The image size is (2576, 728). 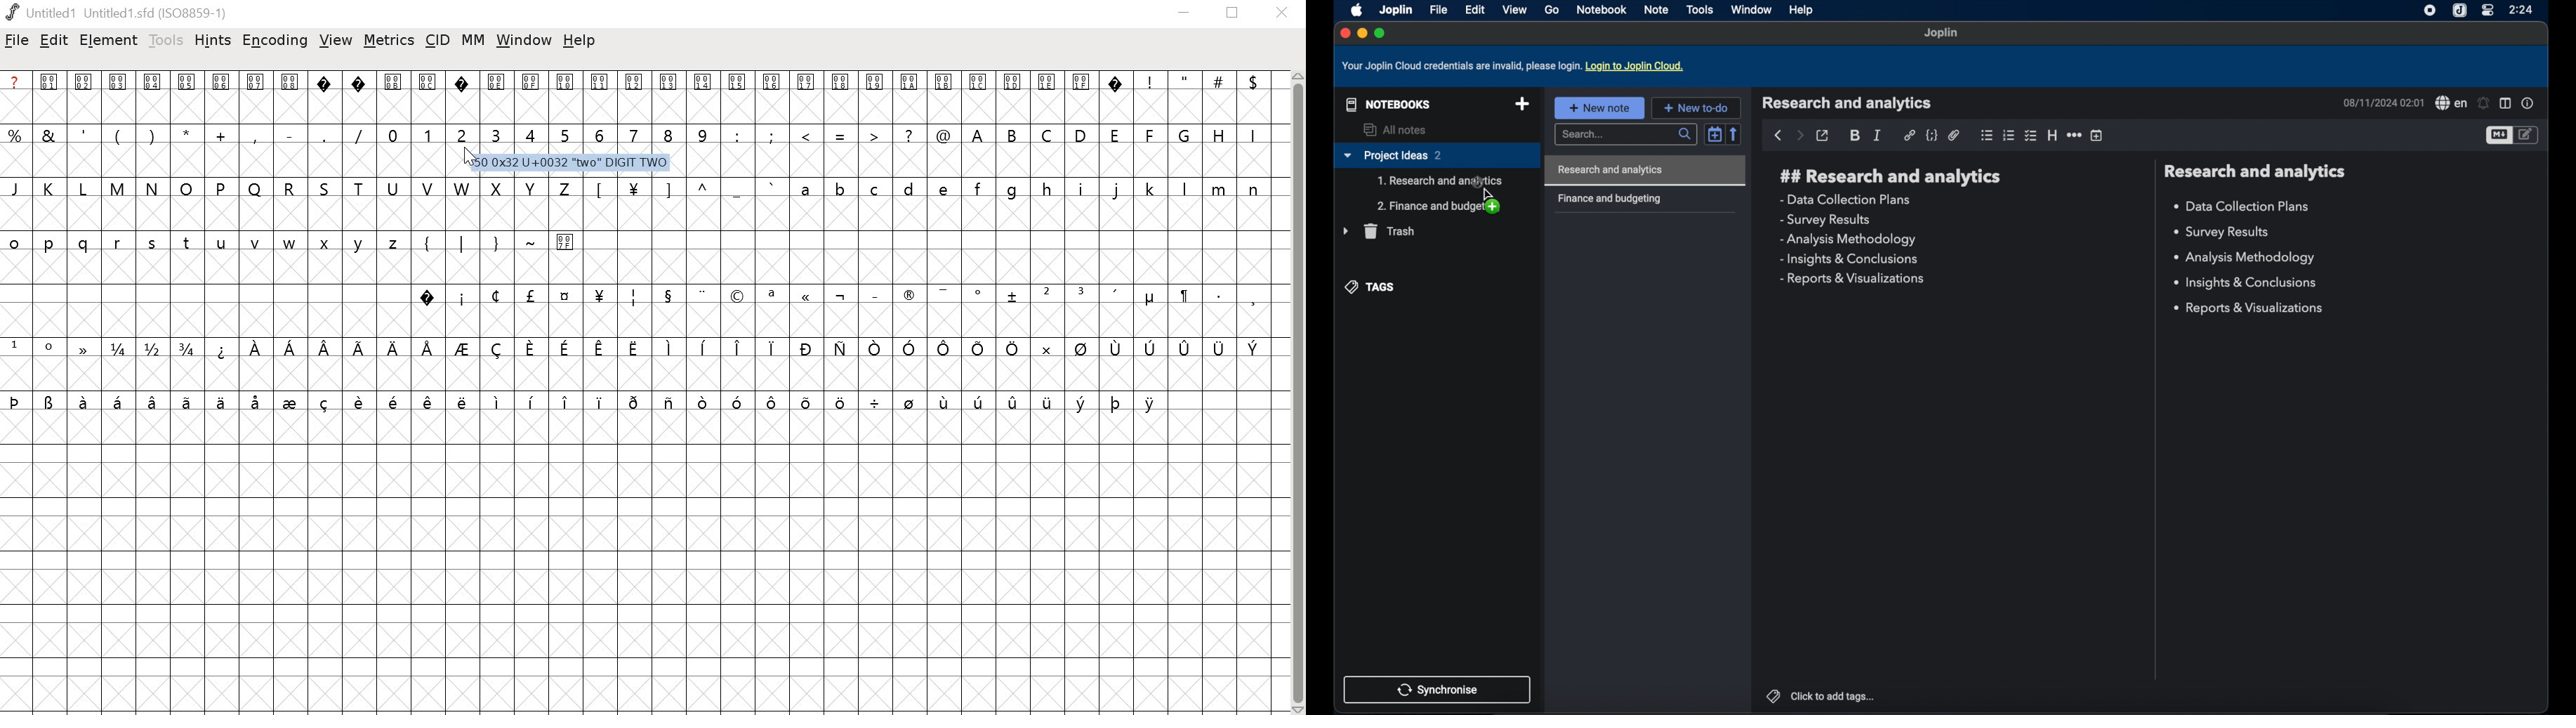 What do you see at coordinates (2098, 136) in the screenshot?
I see `insert time` at bounding box center [2098, 136].